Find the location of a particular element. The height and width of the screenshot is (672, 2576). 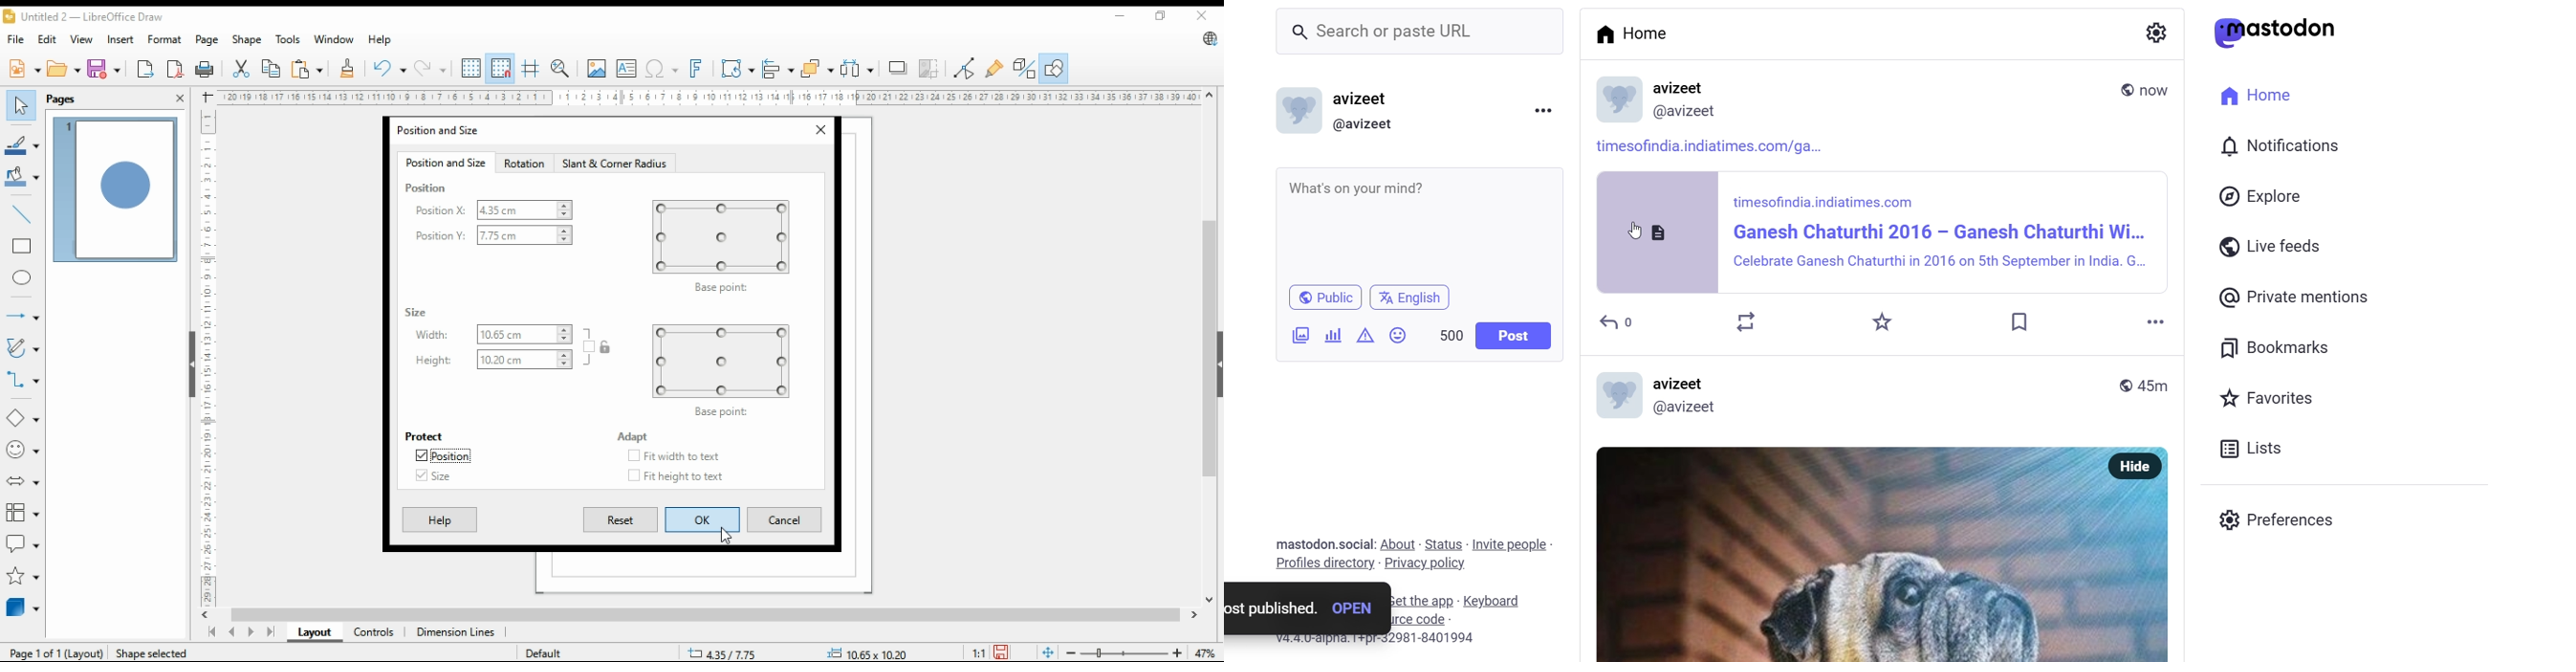

logo is located at coordinates (1618, 393).